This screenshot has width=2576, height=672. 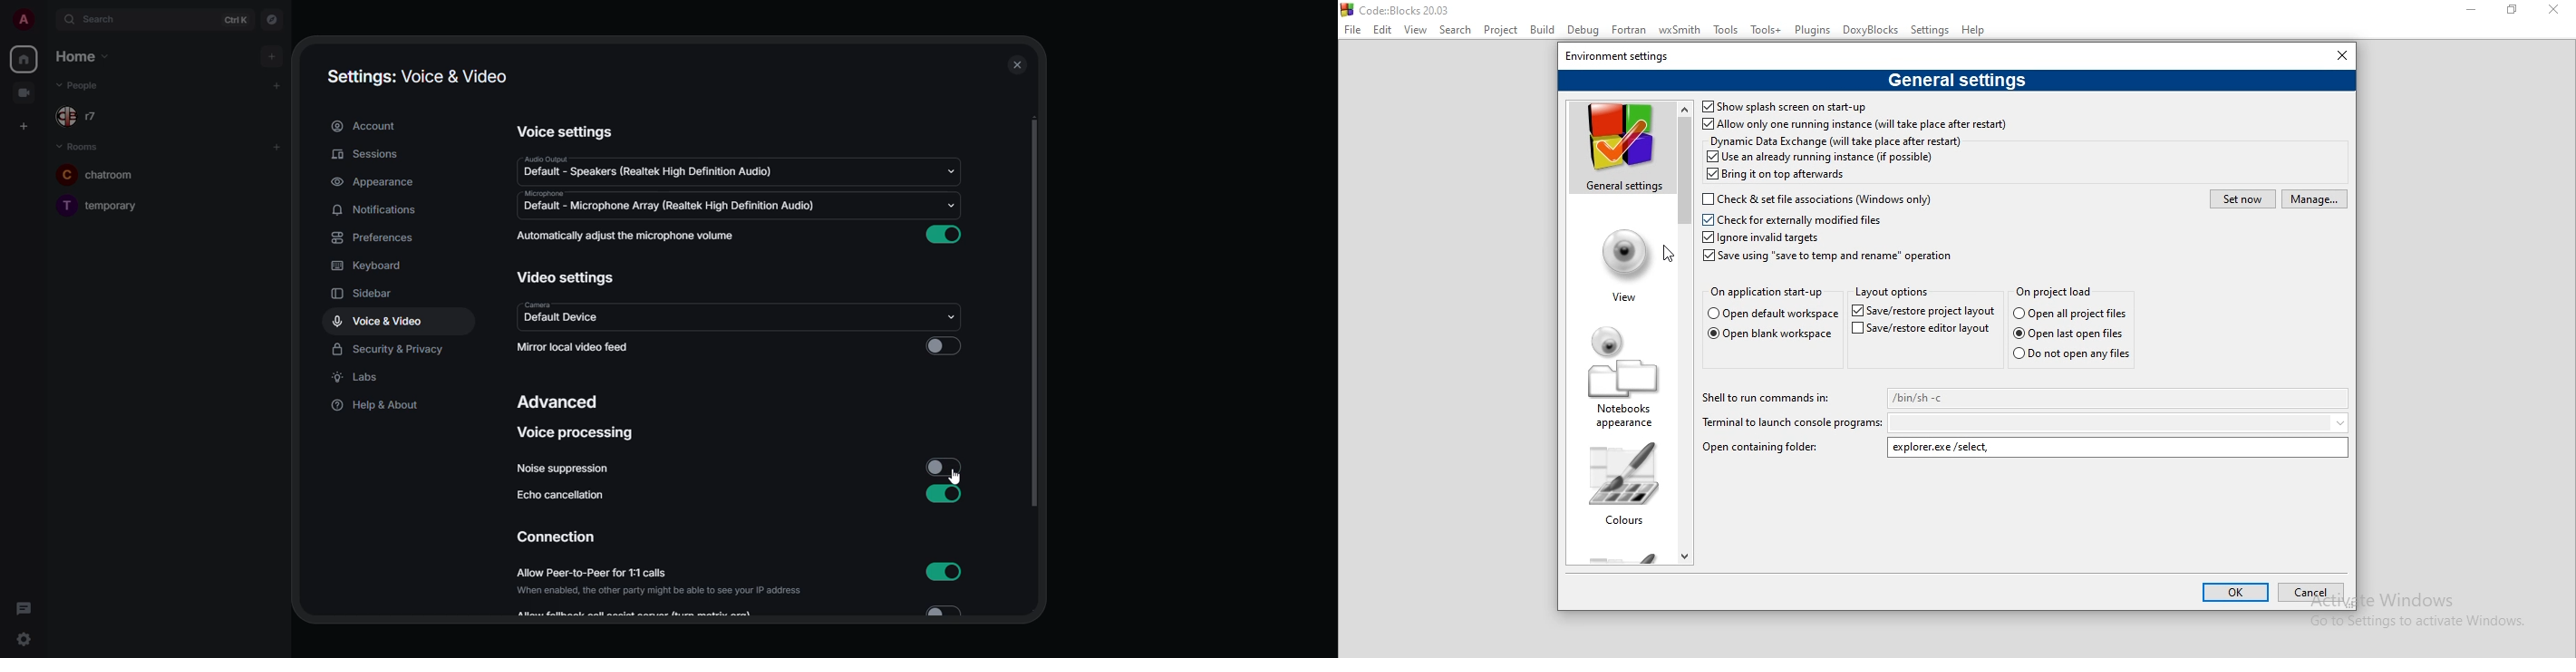 I want to click on people, so click(x=89, y=118).